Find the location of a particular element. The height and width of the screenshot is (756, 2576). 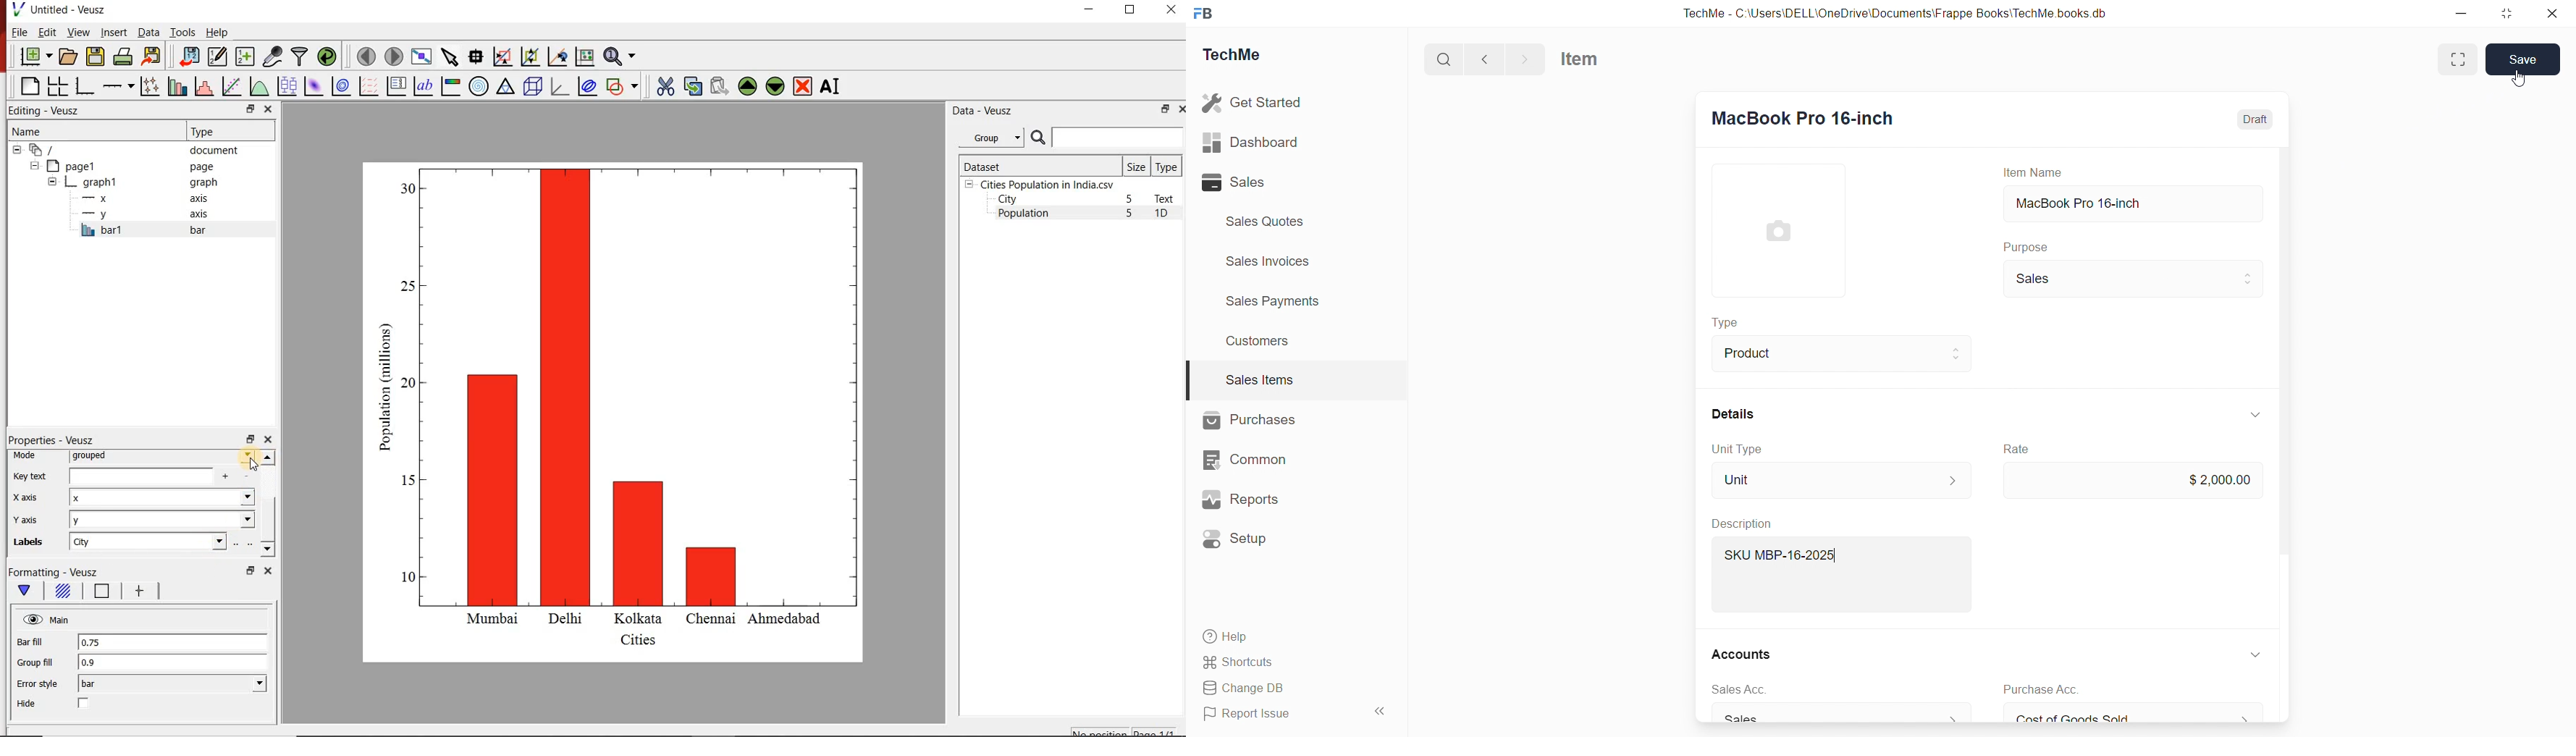

<< is located at coordinates (1379, 712).